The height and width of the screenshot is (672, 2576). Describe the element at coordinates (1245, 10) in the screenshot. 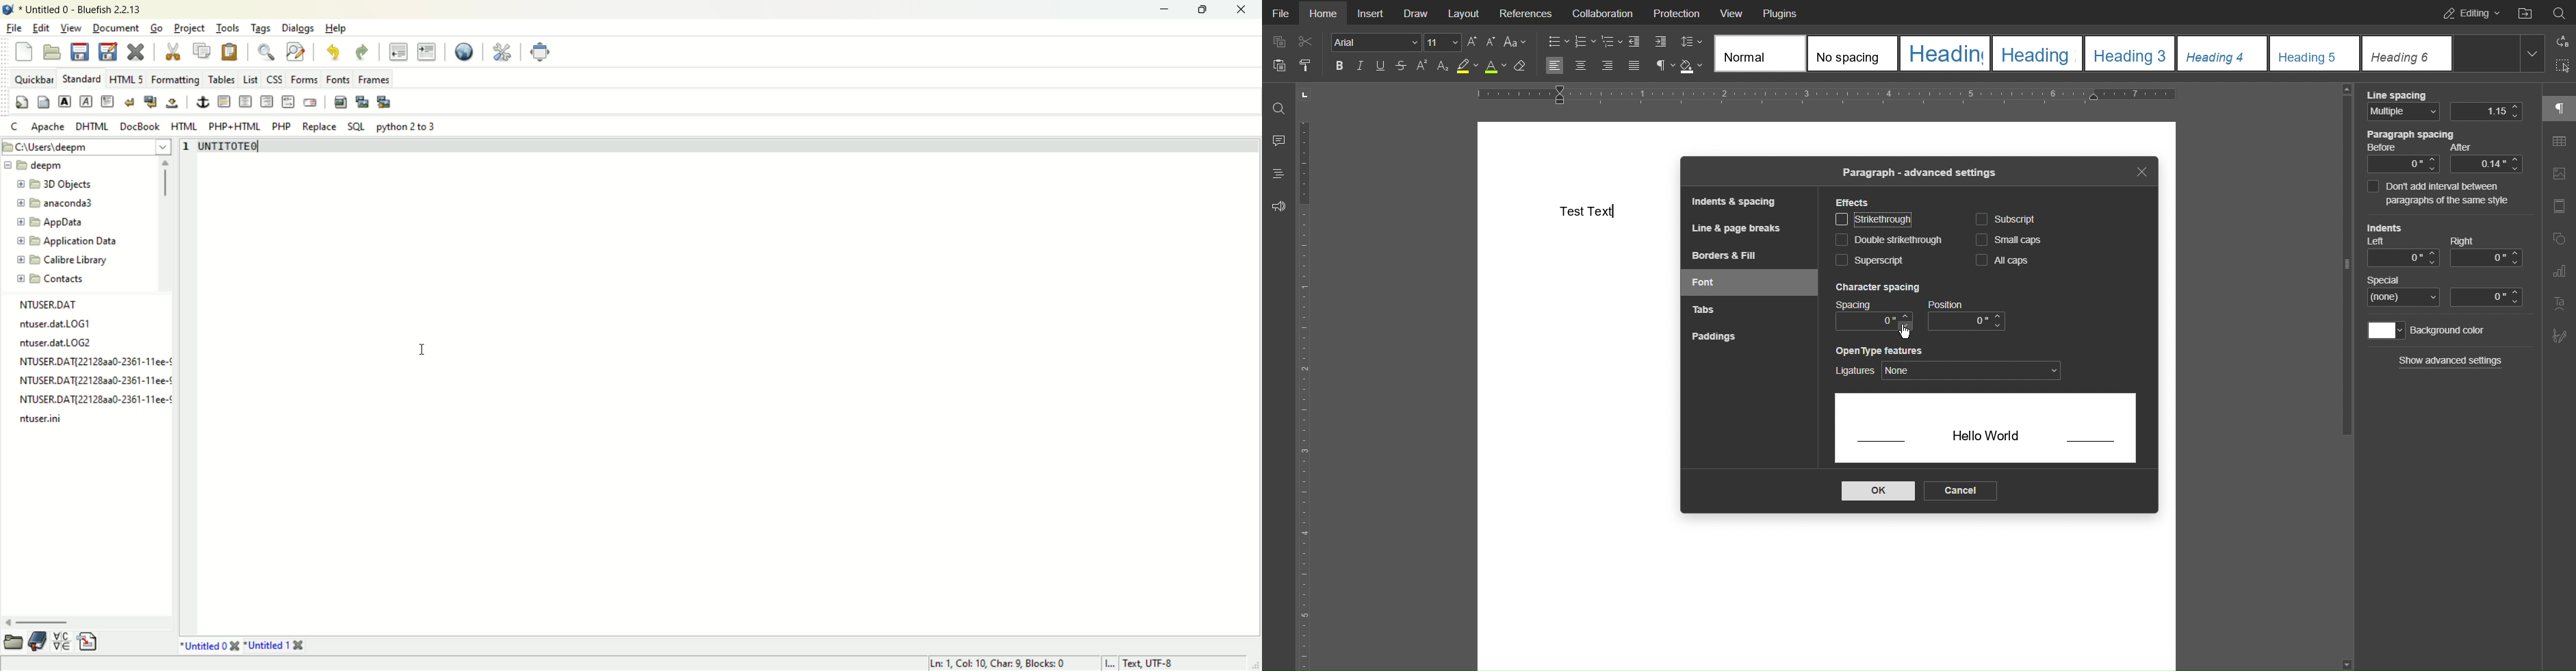

I see `close` at that location.